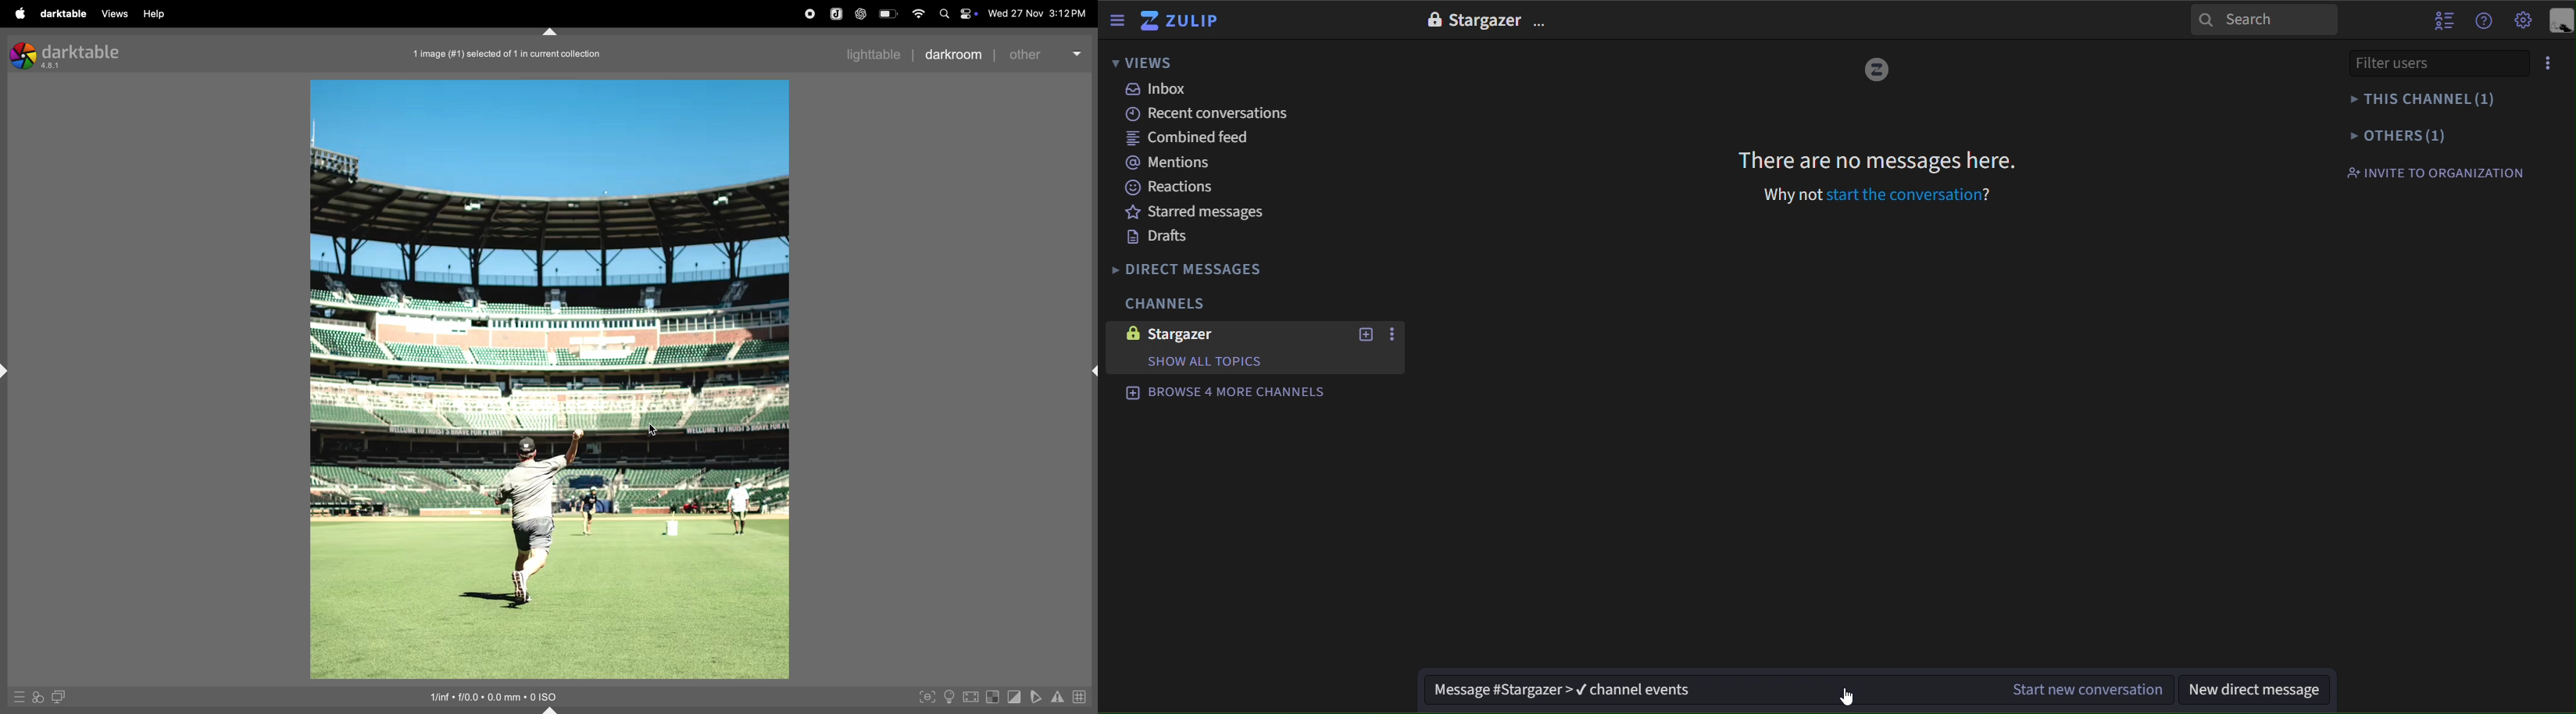 The width and height of the screenshot is (2576, 728). Describe the element at coordinates (1903, 195) in the screenshot. I see `start the conversation` at that location.